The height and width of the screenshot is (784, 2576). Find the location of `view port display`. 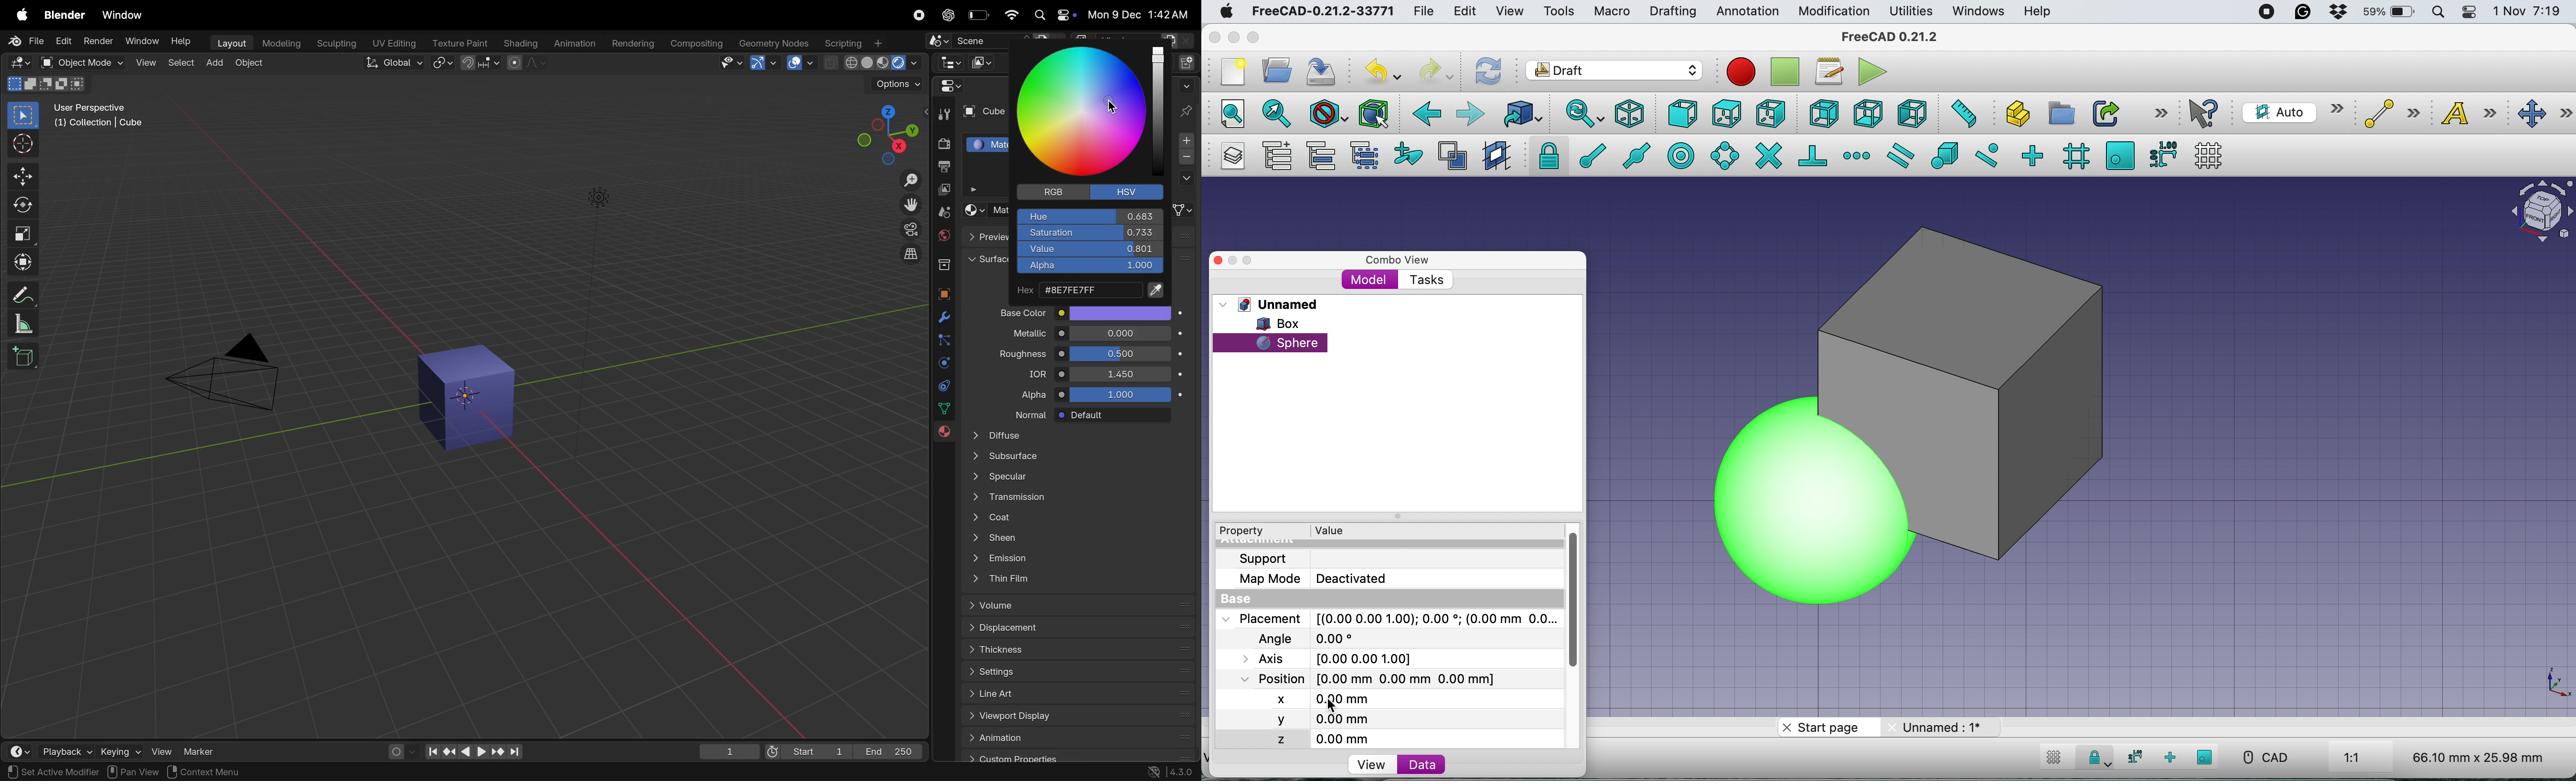

view port display is located at coordinates (1075, 717).